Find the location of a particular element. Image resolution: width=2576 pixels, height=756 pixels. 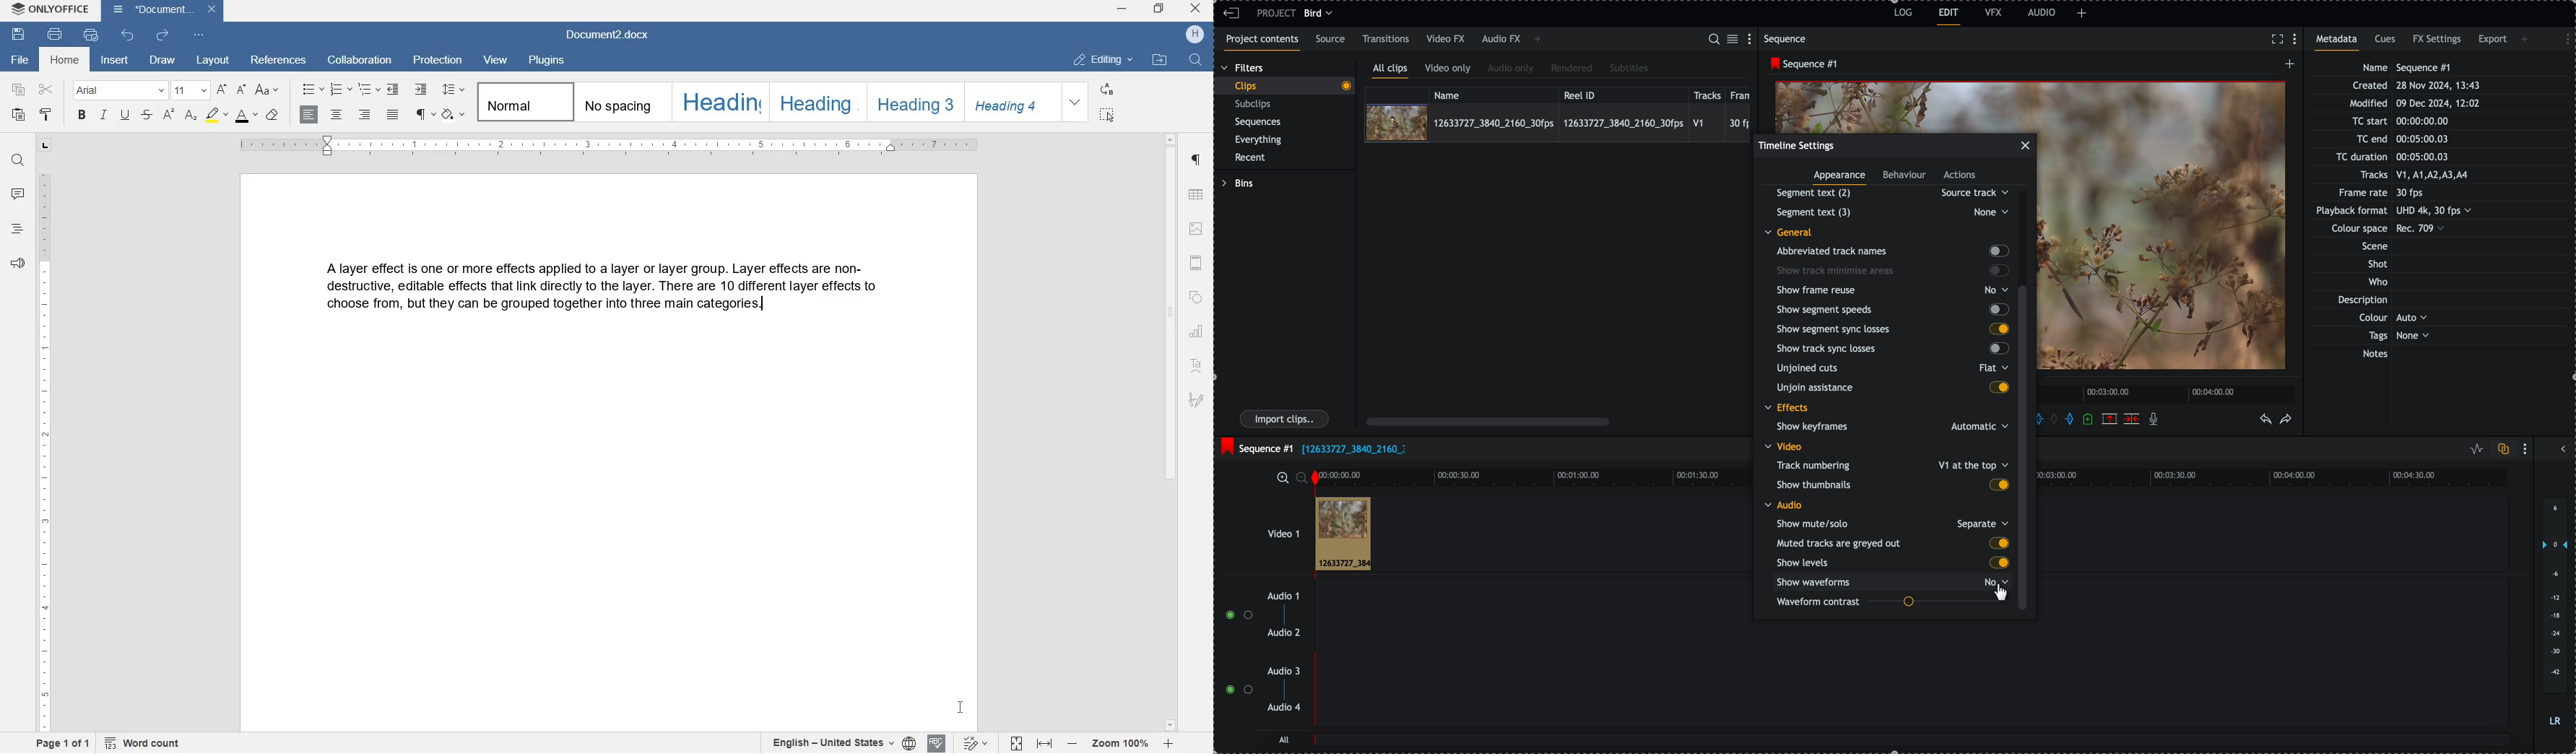

video is located at coordinates (1787, 446).